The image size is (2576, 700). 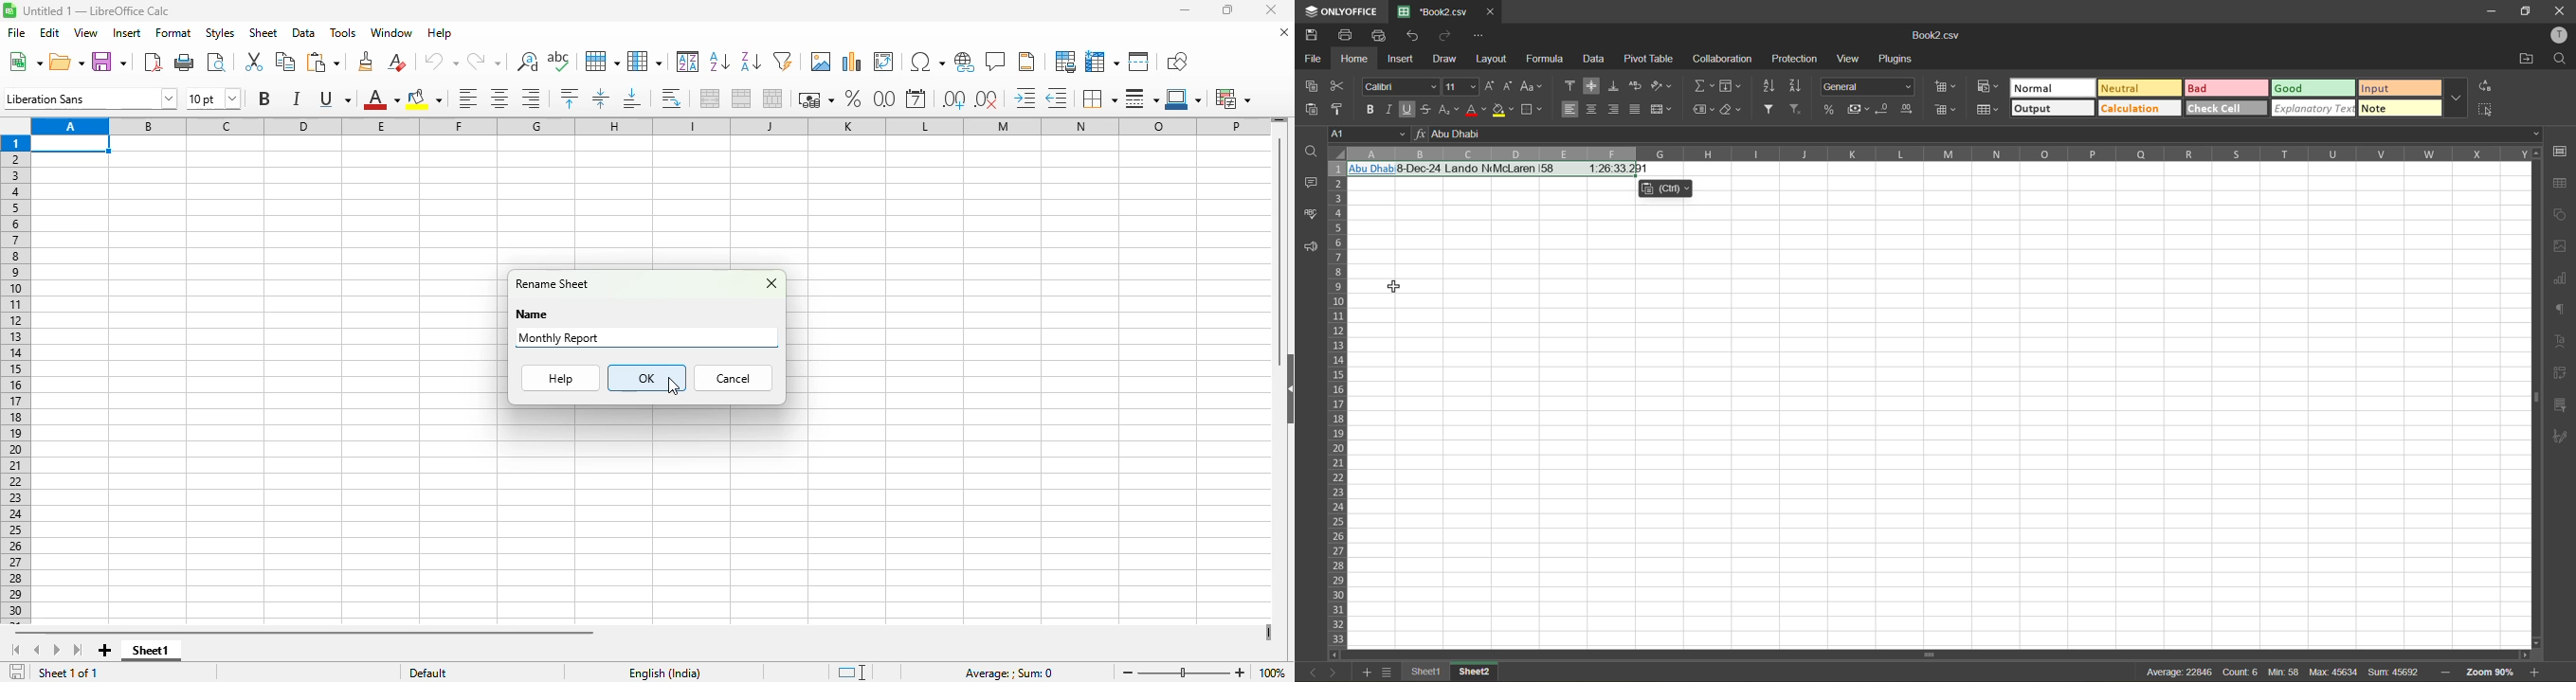 I want to click on align top, so click(x=1570, y=87).